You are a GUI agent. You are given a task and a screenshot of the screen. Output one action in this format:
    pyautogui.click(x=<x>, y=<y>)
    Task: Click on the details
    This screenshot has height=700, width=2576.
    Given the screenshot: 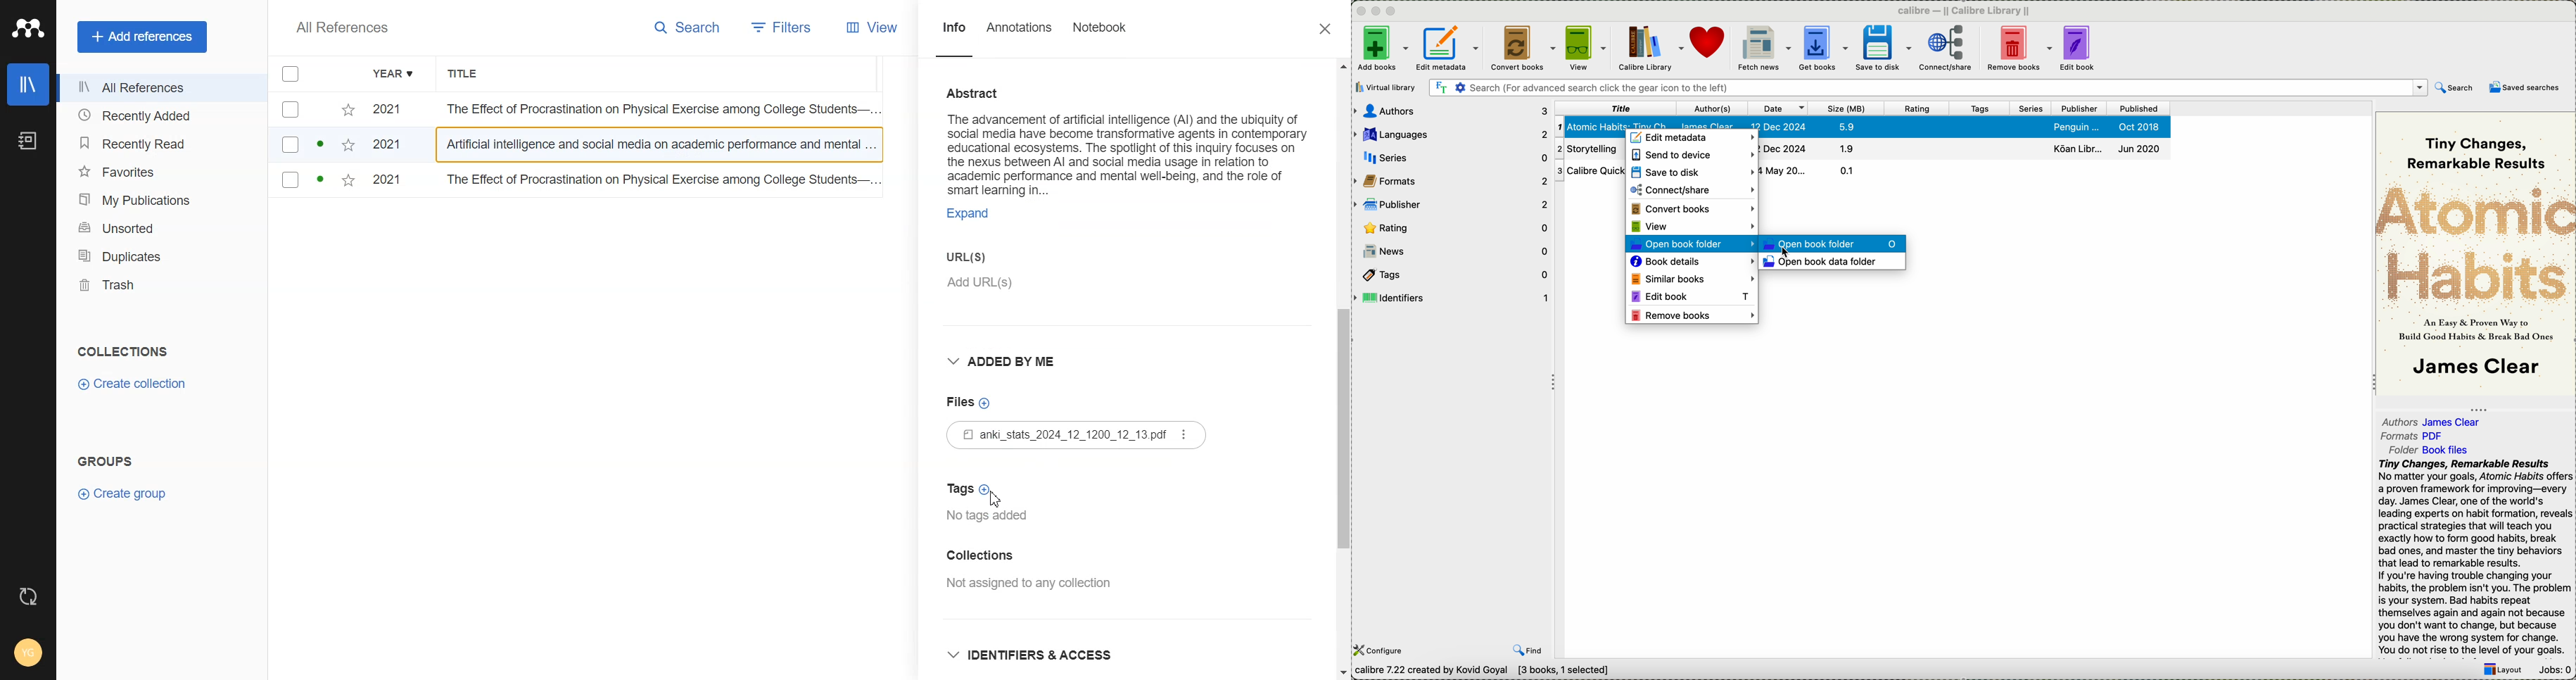 What is the action you would take?
    pyautogui.click(x=1965, y=147)
    